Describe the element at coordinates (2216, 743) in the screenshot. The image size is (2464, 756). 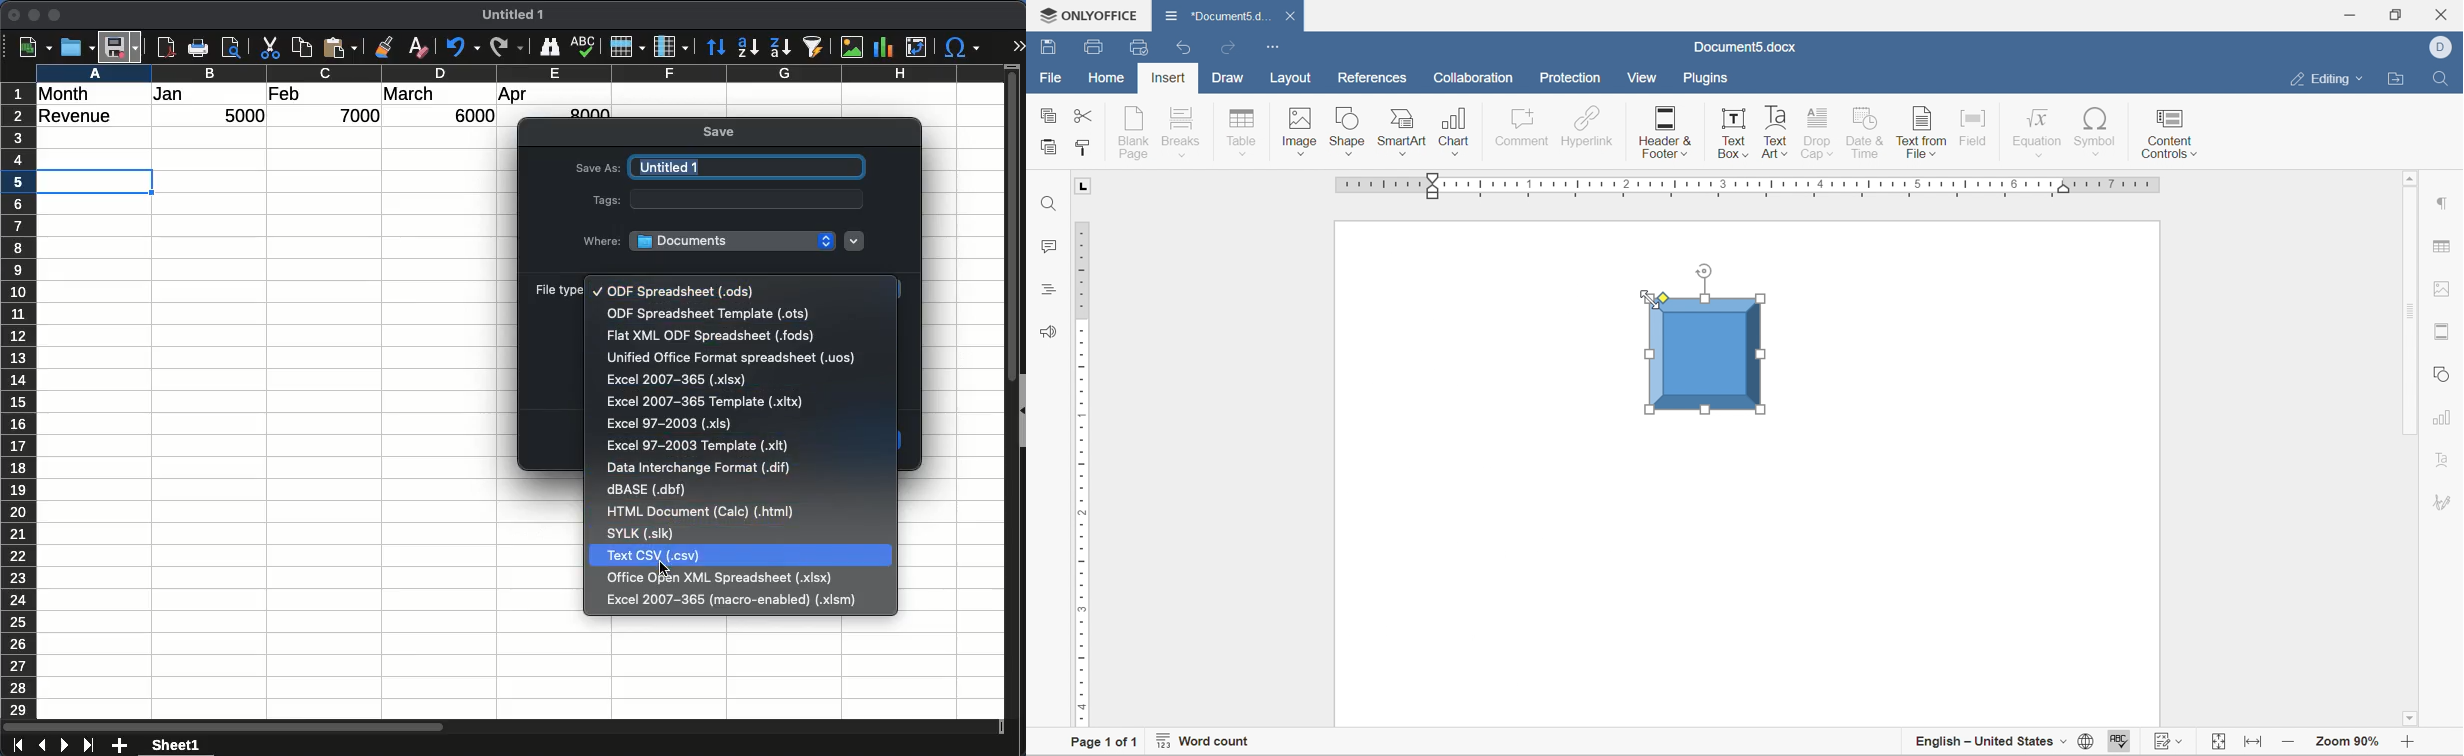
I see `fit to width` at that location.